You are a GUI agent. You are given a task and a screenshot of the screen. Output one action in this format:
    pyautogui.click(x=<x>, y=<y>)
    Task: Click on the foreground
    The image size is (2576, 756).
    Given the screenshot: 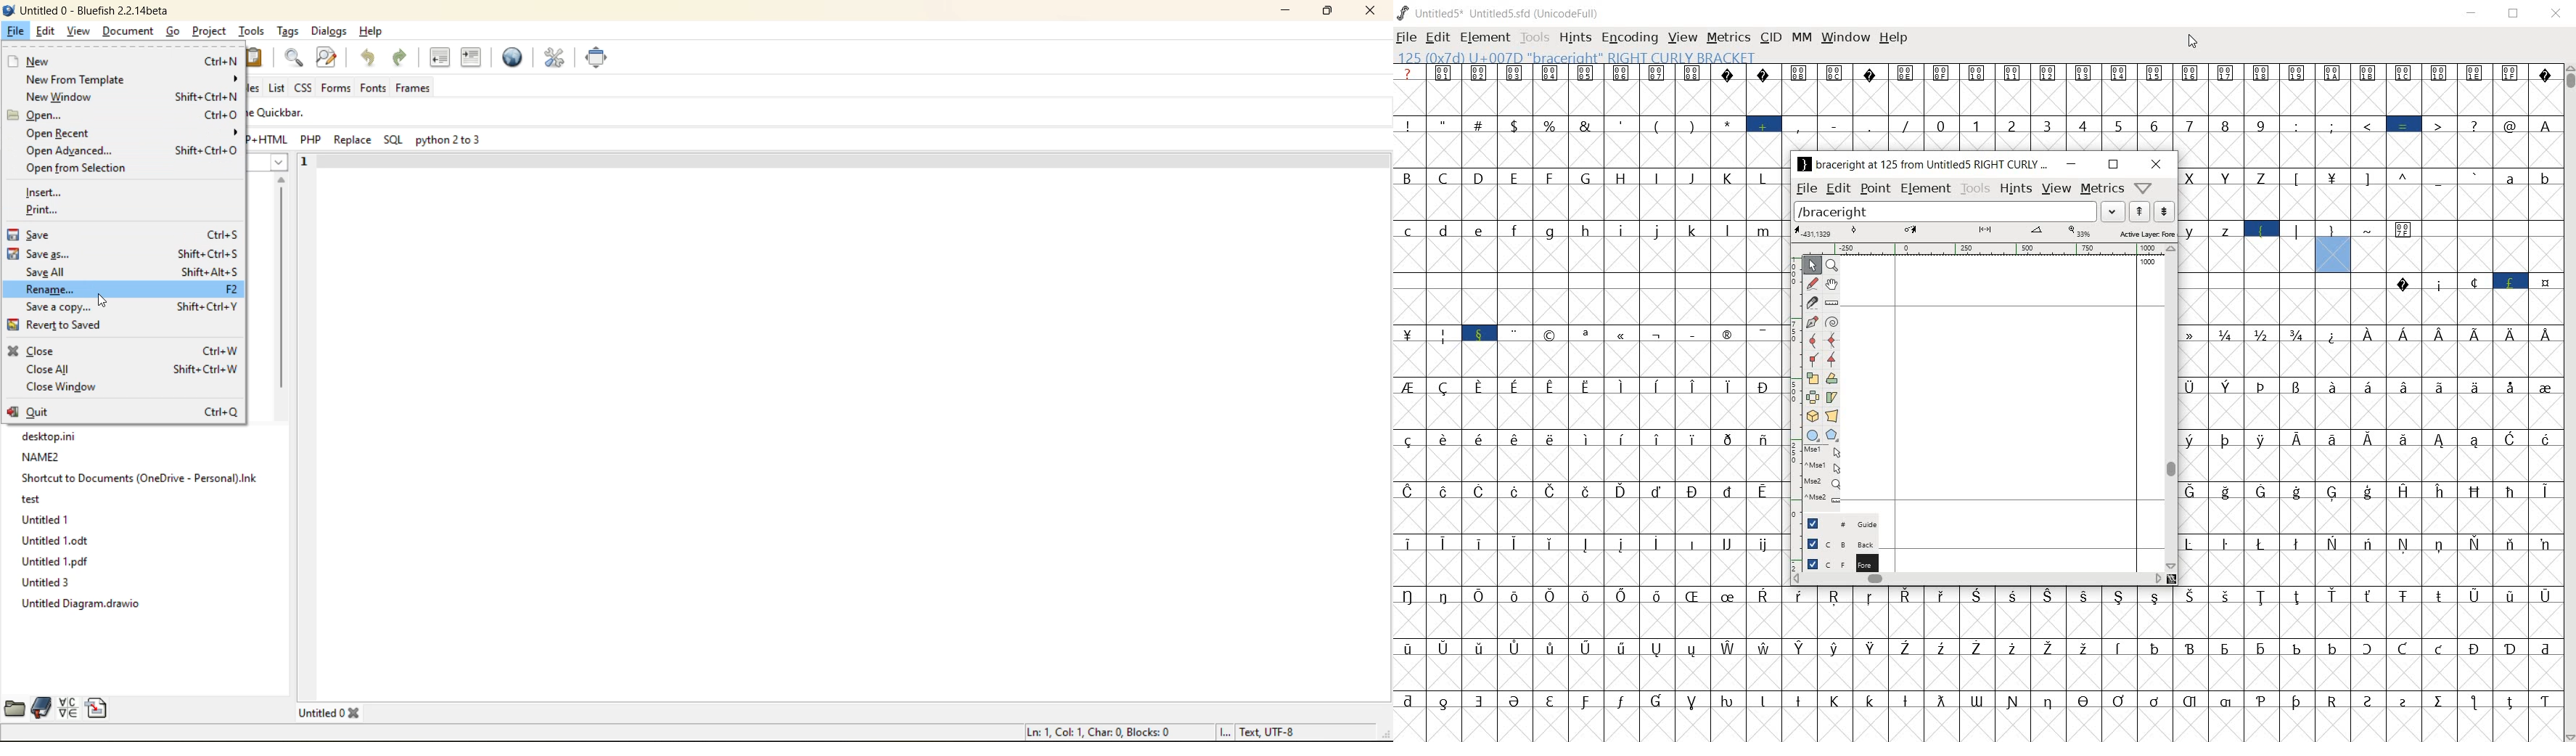 What is the action you would take?
    pyautogui.click(x=1834, y=563)
    